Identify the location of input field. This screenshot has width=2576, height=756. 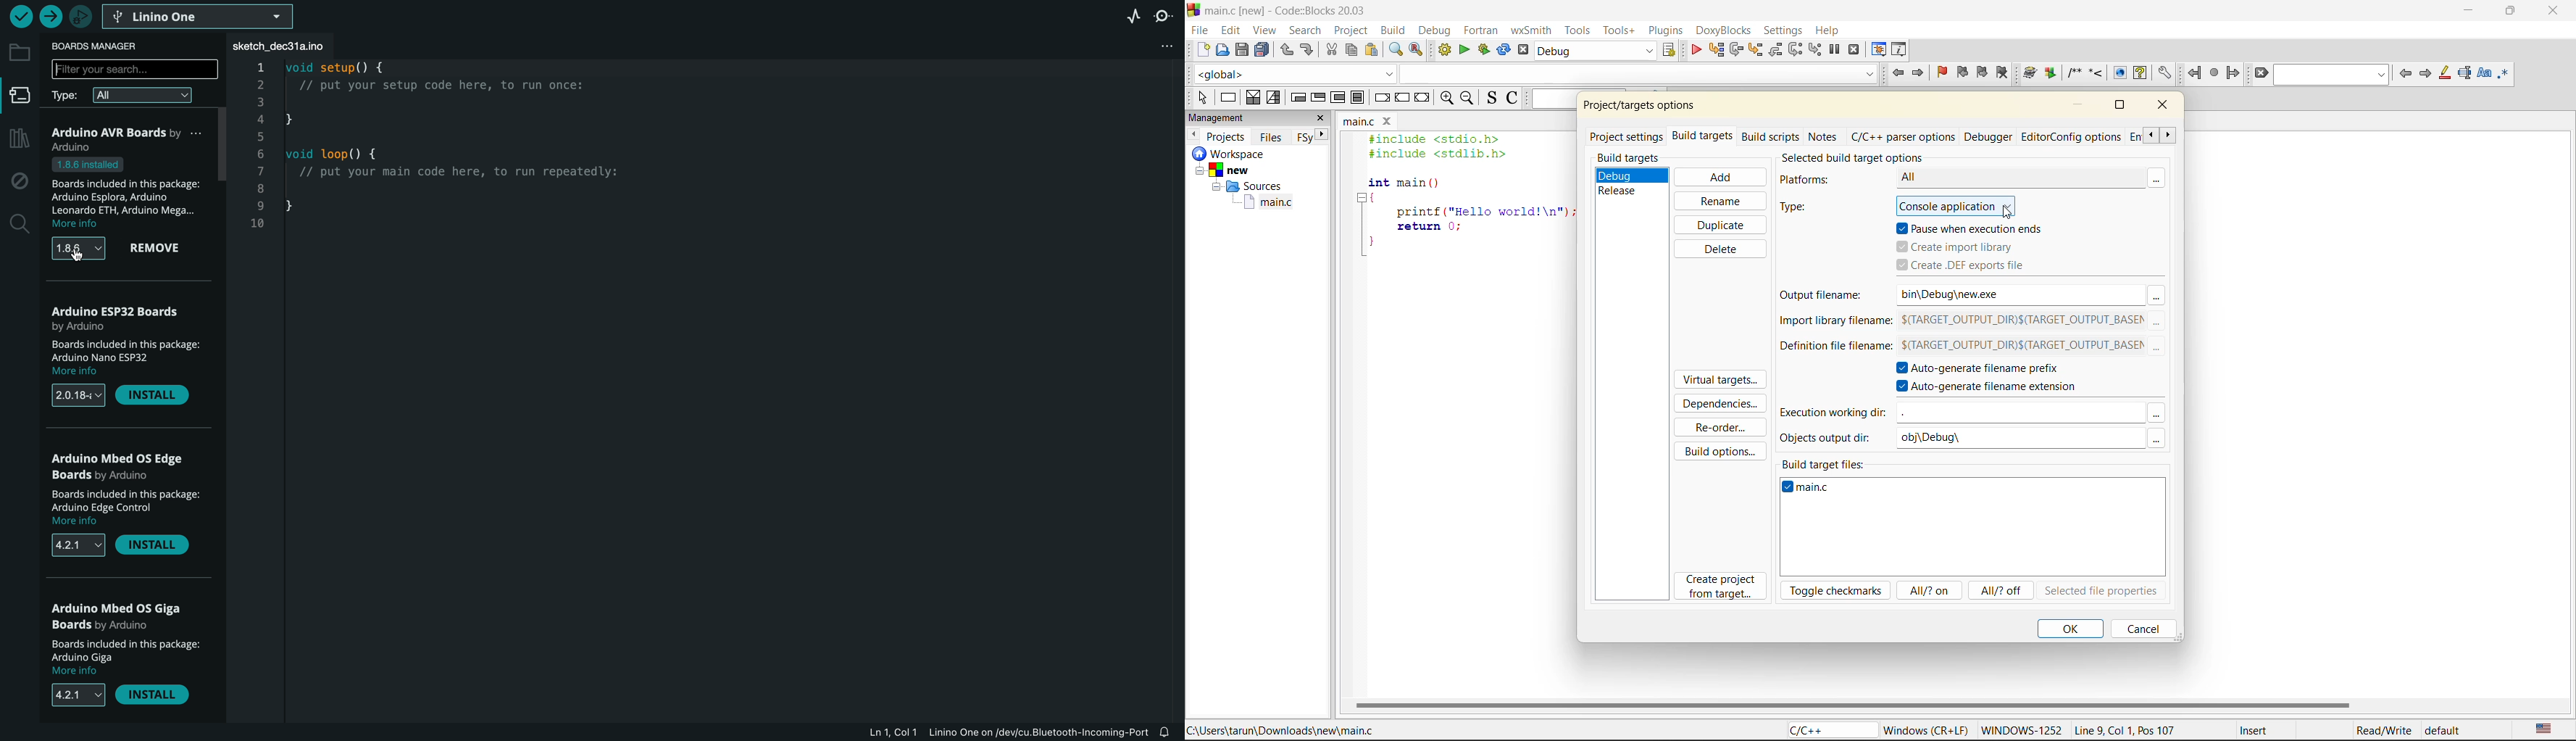
(2017, 411).